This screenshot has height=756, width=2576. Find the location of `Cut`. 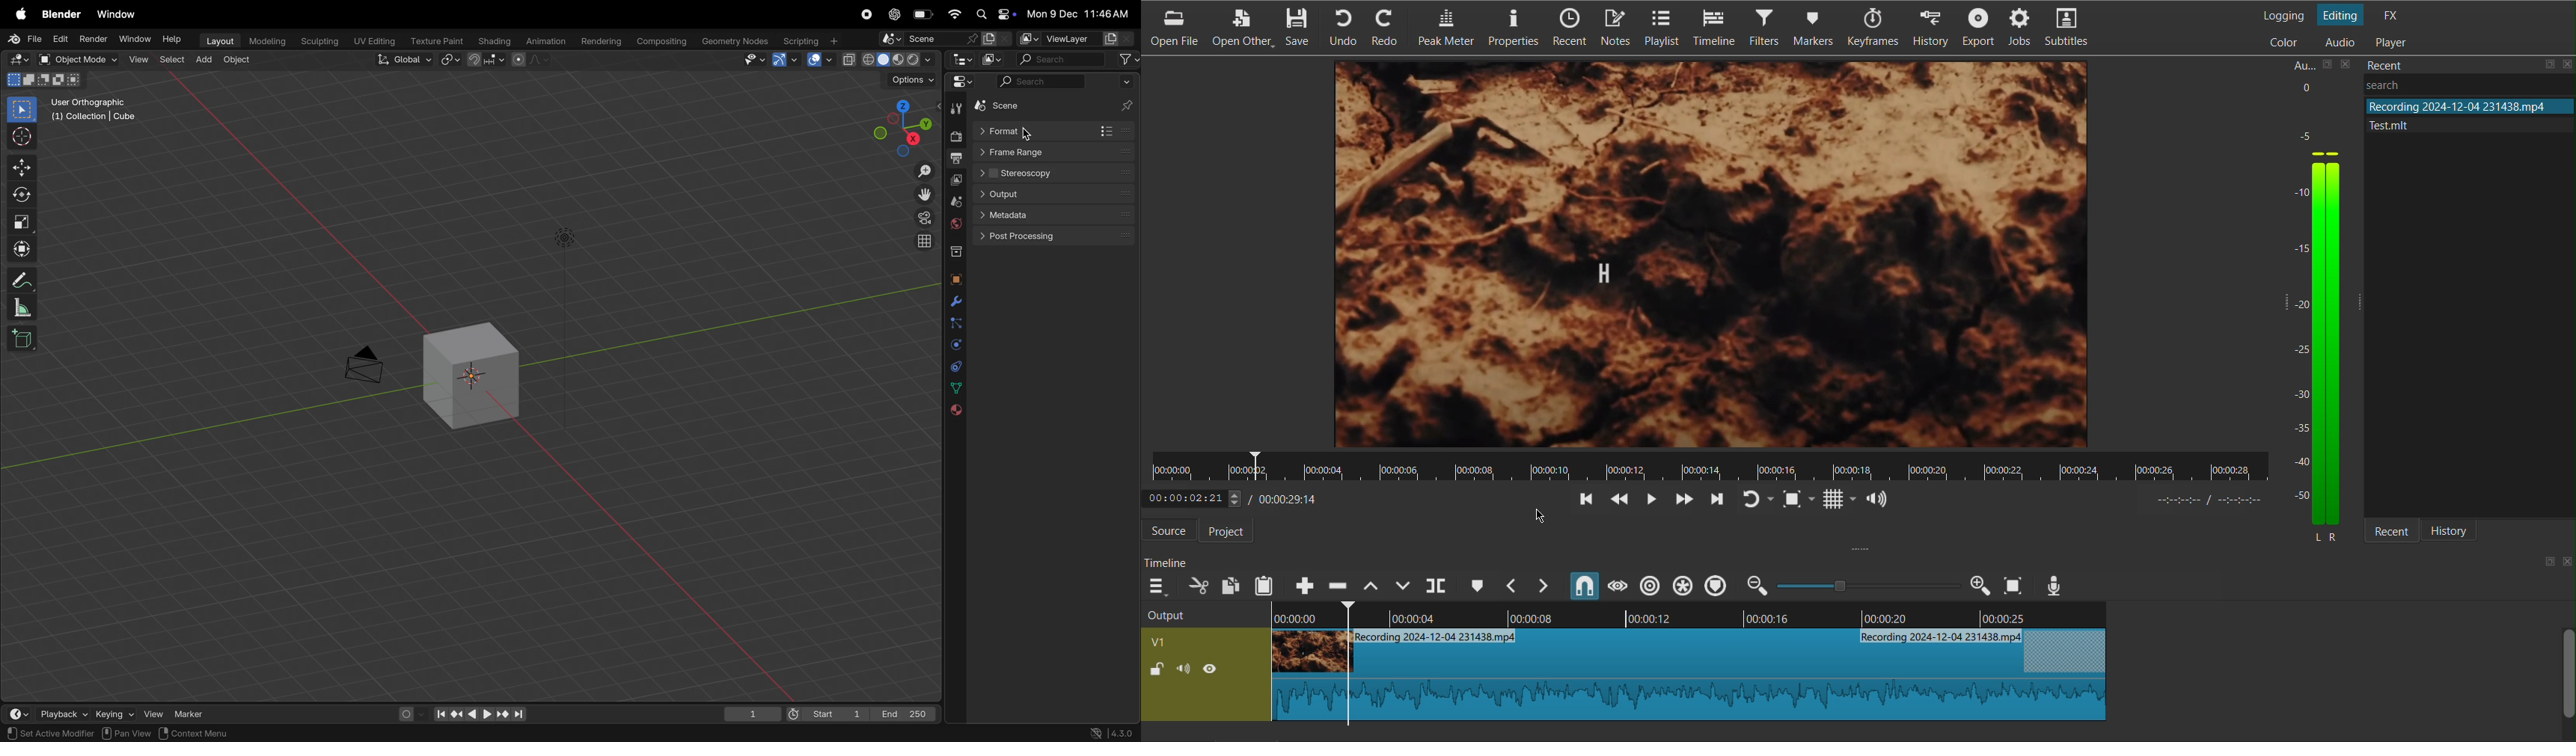

Cut is located at coordinates (1198, 586).